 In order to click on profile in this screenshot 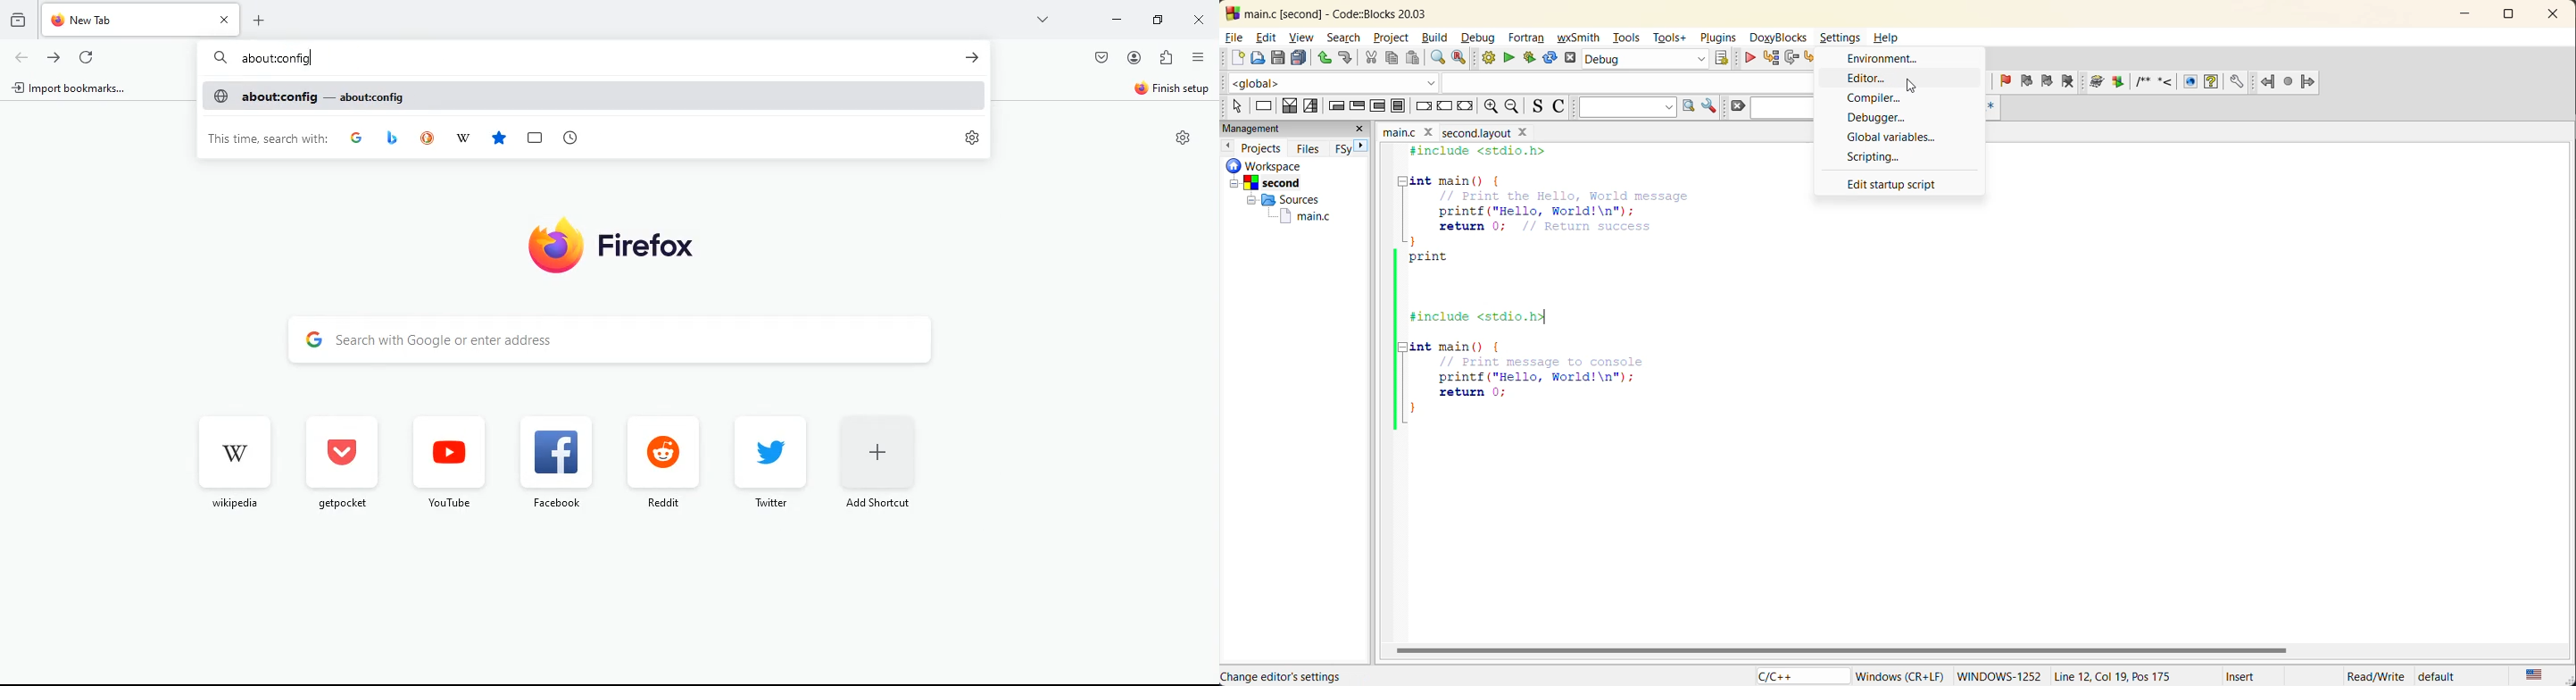, I will do `click(1135, 58)`.